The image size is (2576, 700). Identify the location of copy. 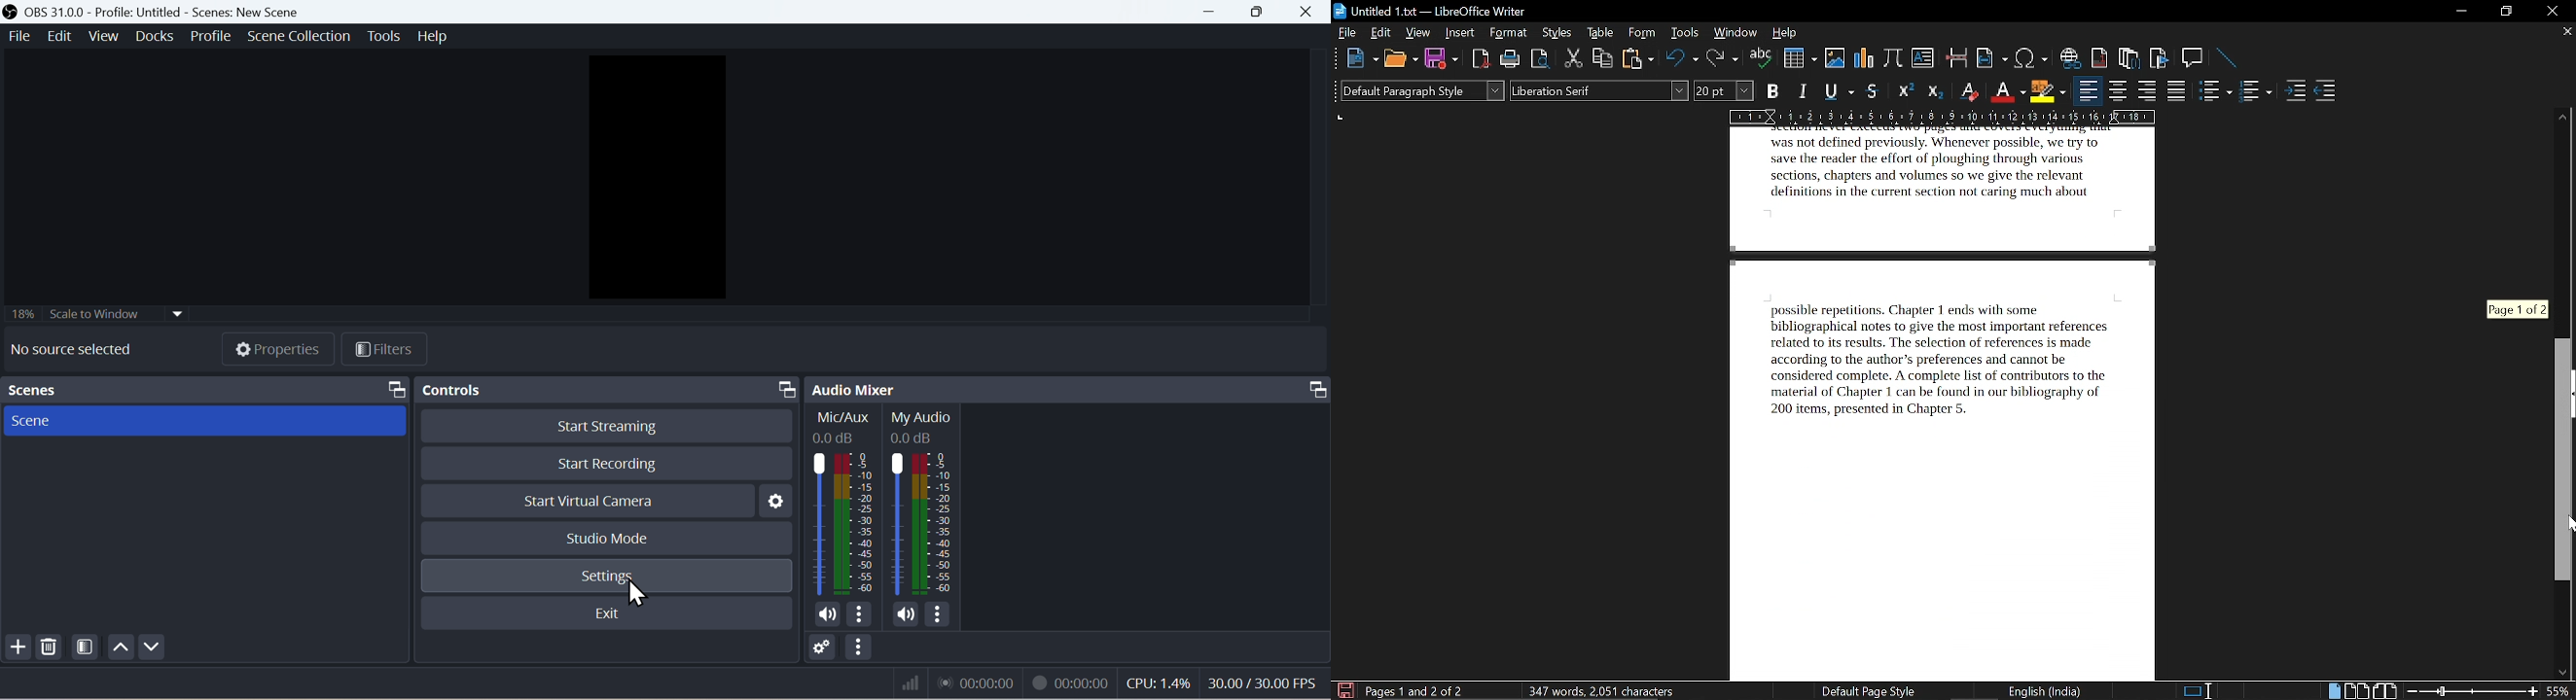
(1603, 59).